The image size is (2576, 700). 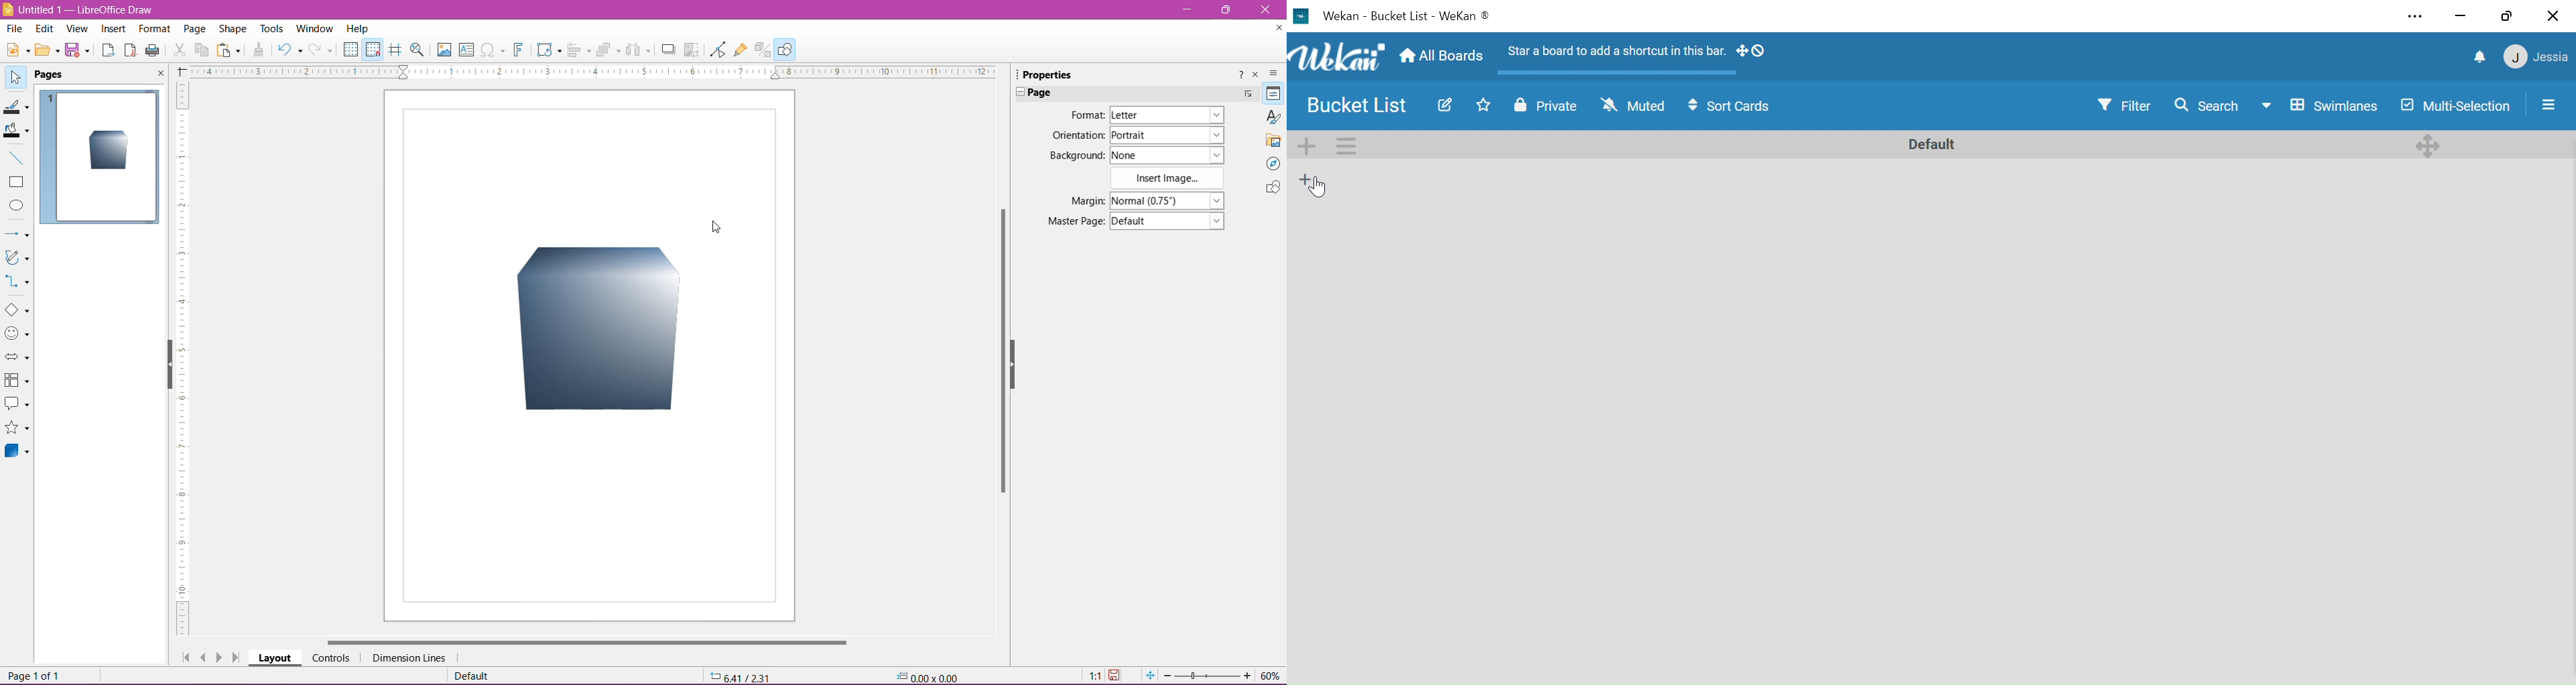 What do you see at coordinates (1266, 10) in the screenshot?
I see `Close` at bounding box center [1266, 10].